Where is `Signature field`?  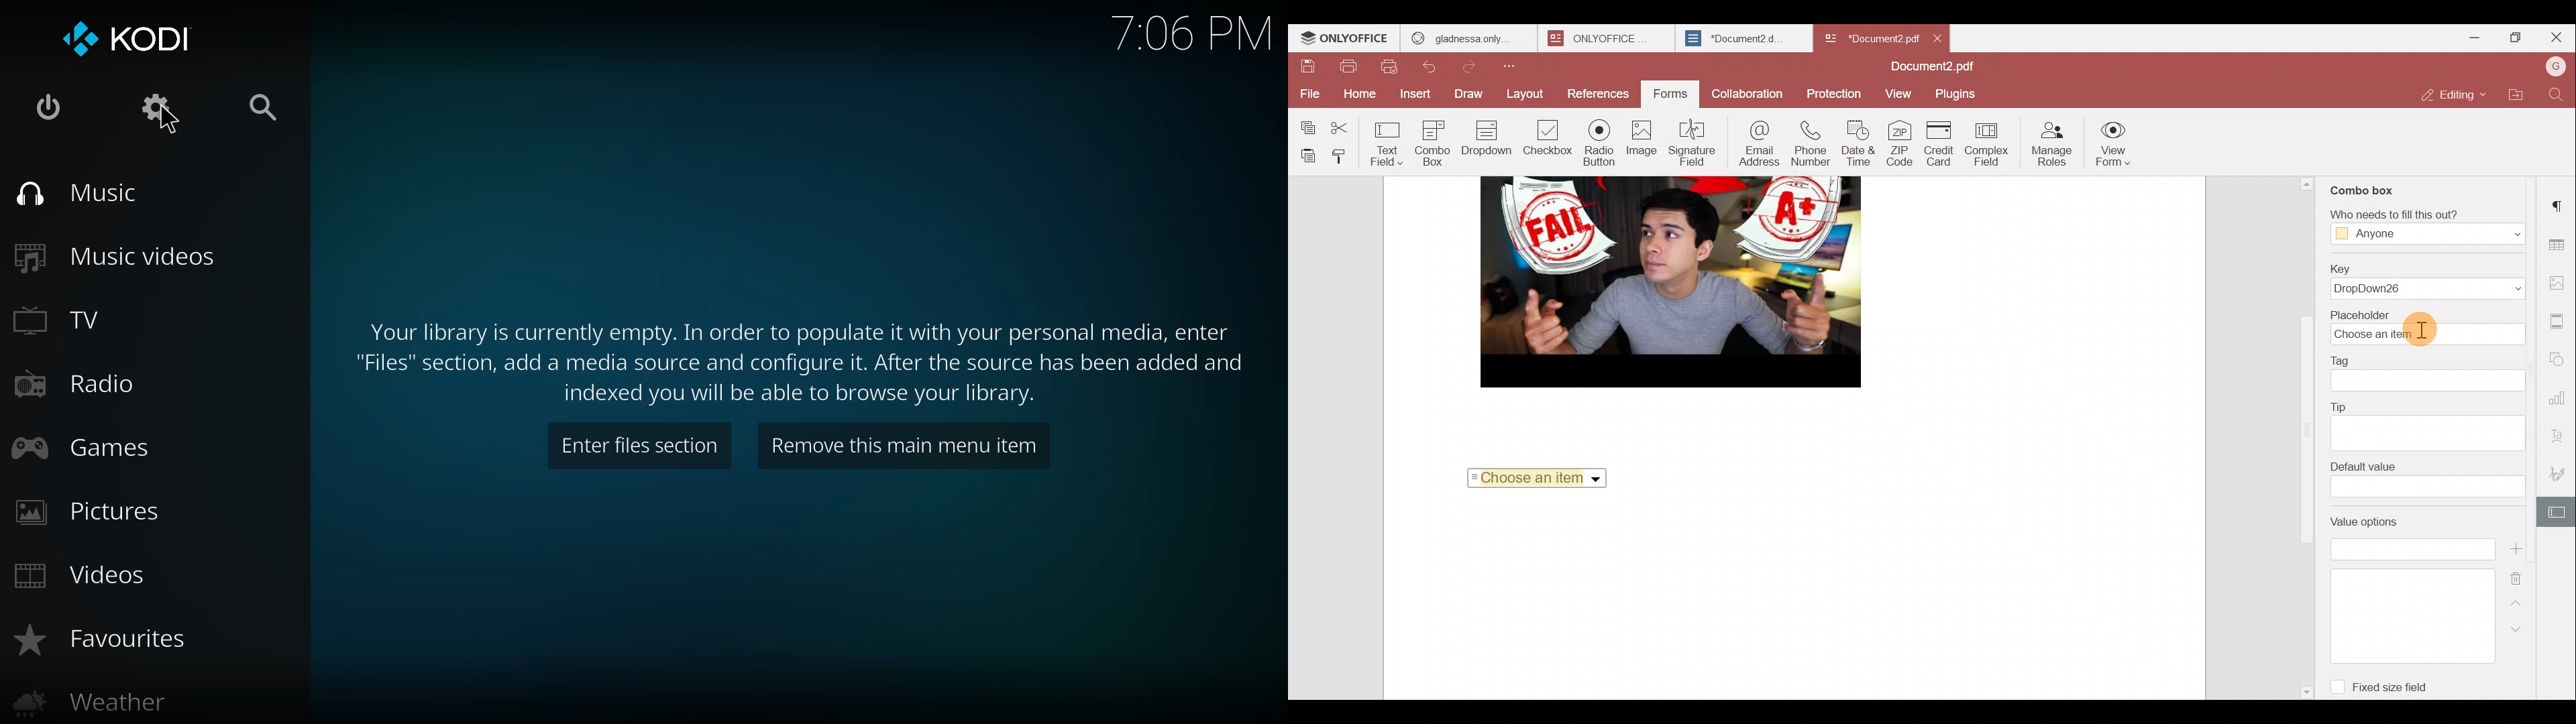
Signature field is located at coordinates (1692, 142).